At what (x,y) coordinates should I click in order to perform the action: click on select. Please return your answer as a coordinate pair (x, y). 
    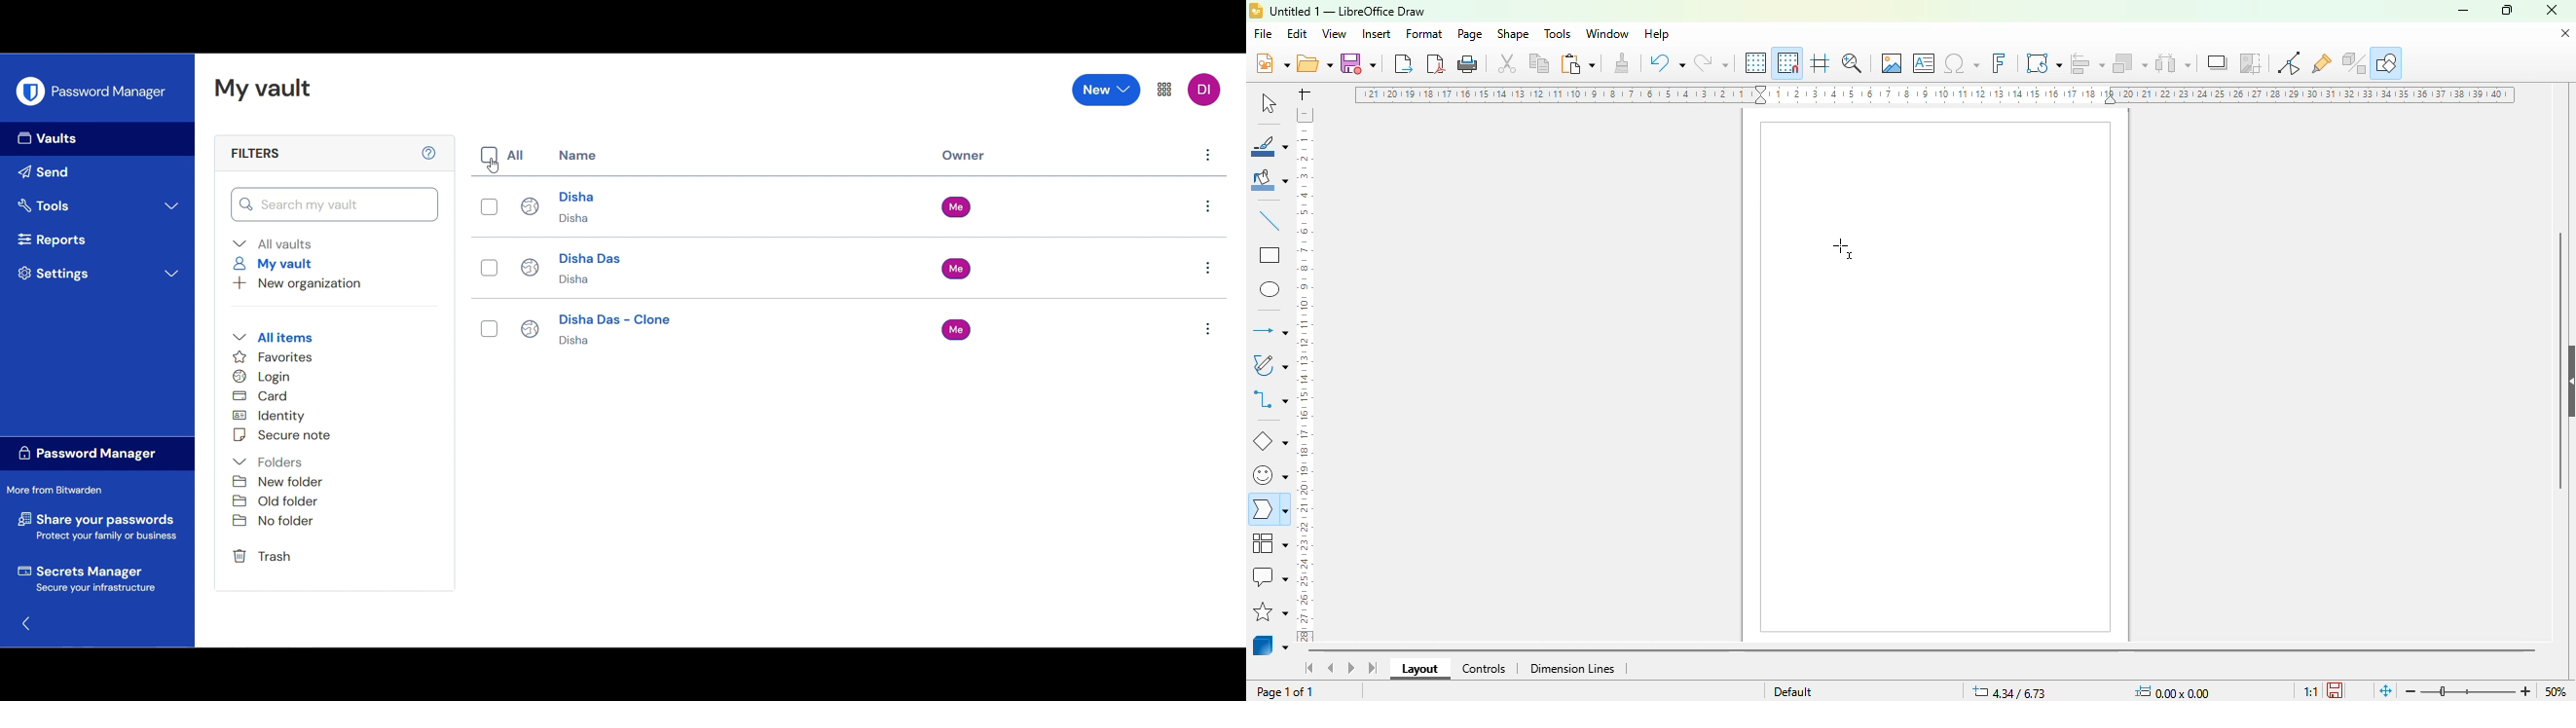
    Looking at the image, I should click on (1268, 102).